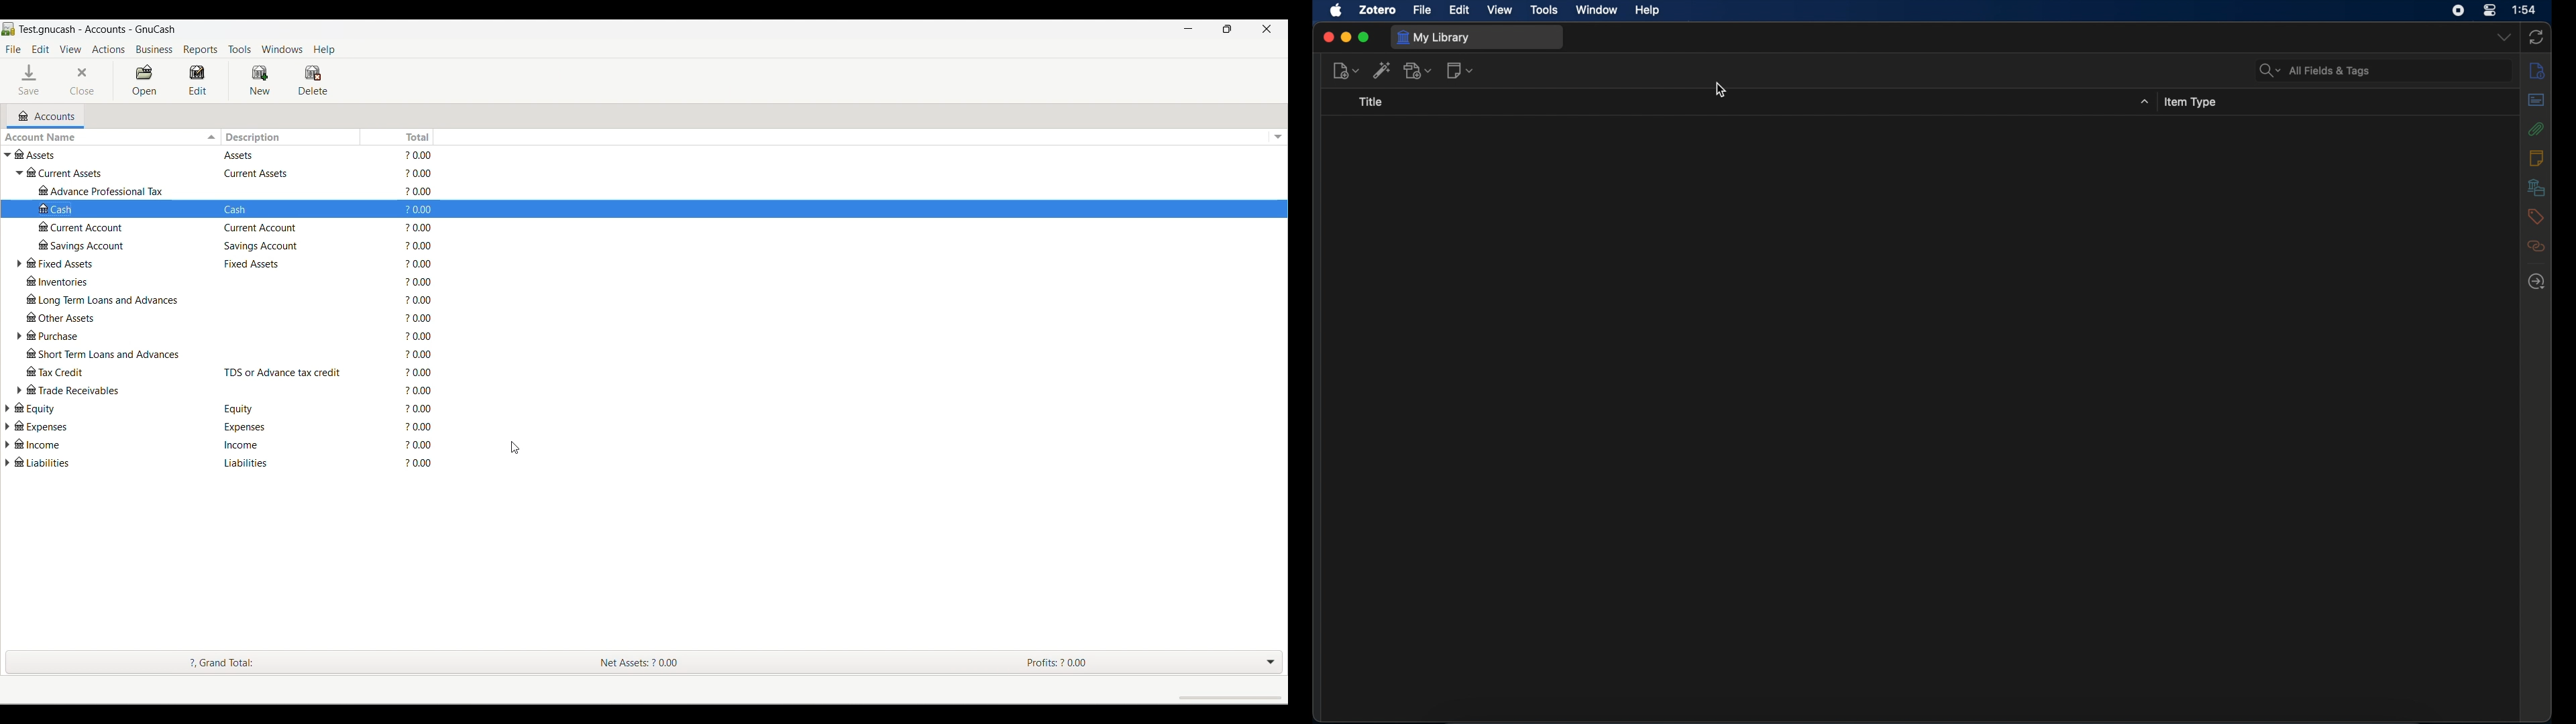 Image resolution: width=2576 pixels, height=728 pixels. Describe the element at coordinates (1434, 37) in the screenshot. I see `my library` at that location.